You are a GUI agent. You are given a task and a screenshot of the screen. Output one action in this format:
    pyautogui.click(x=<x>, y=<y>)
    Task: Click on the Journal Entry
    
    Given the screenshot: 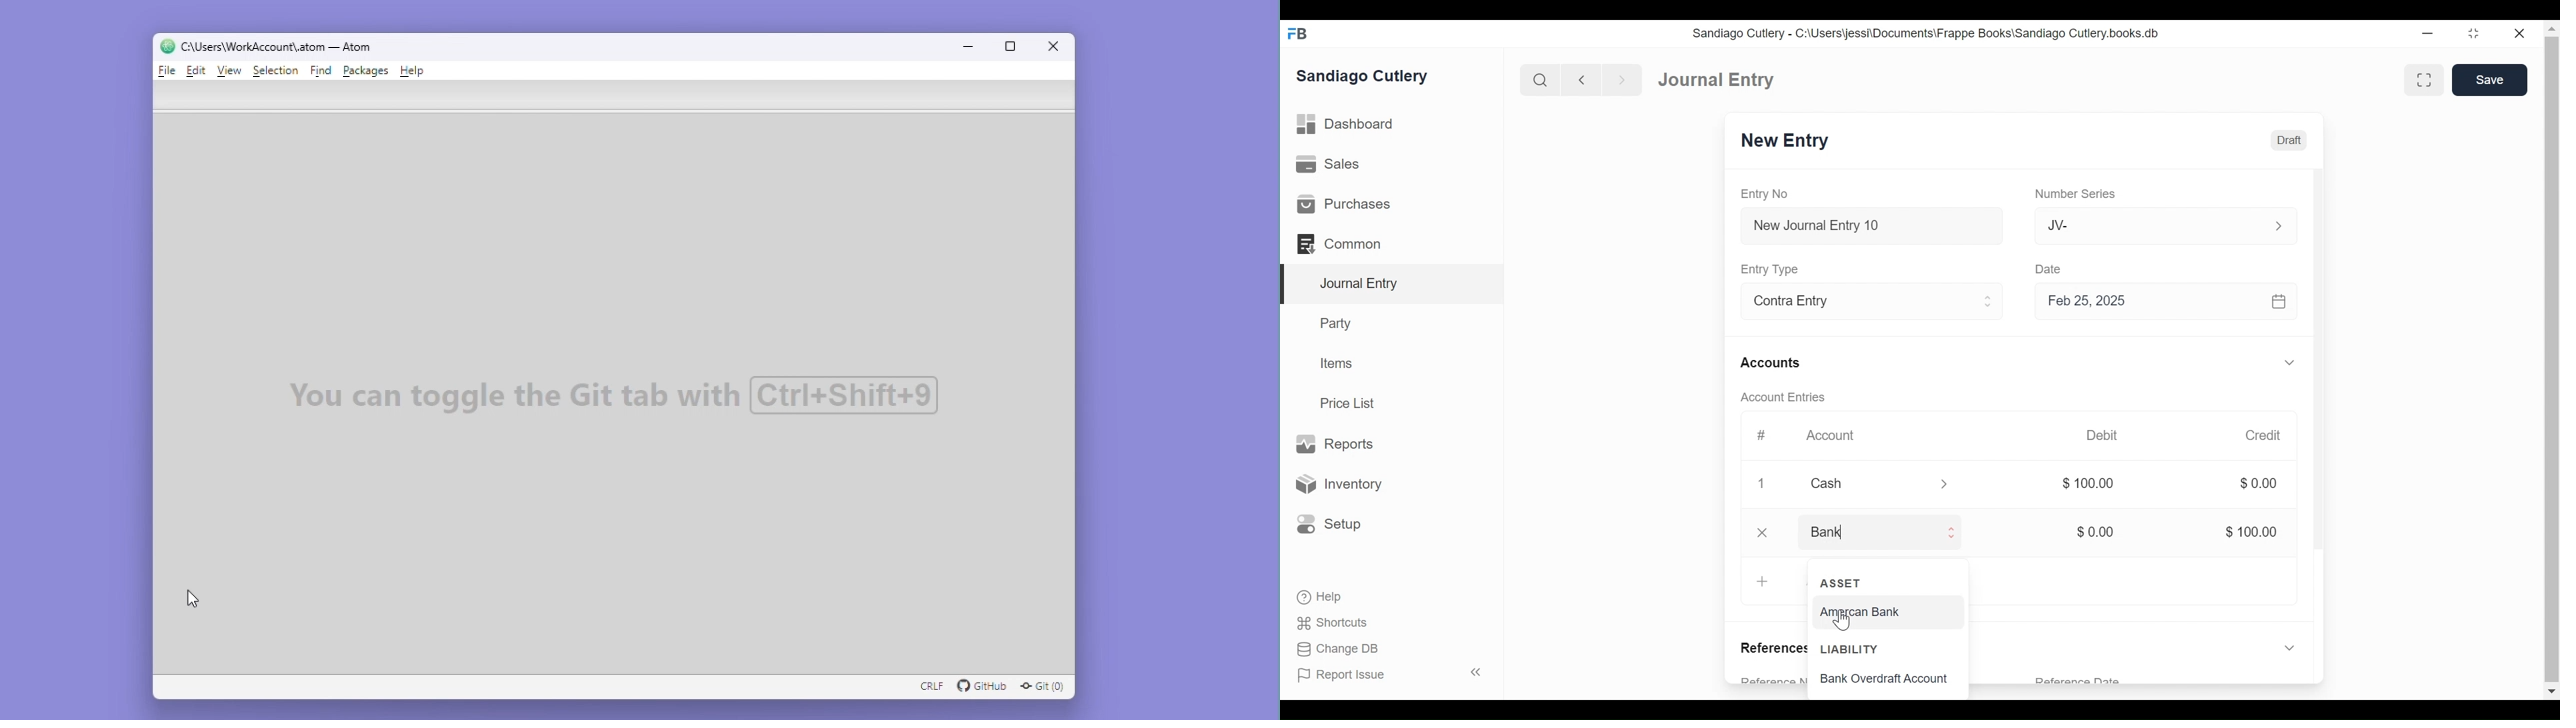 What is the action you would take?
    pyautogui.click(x=1719, y=81)
    